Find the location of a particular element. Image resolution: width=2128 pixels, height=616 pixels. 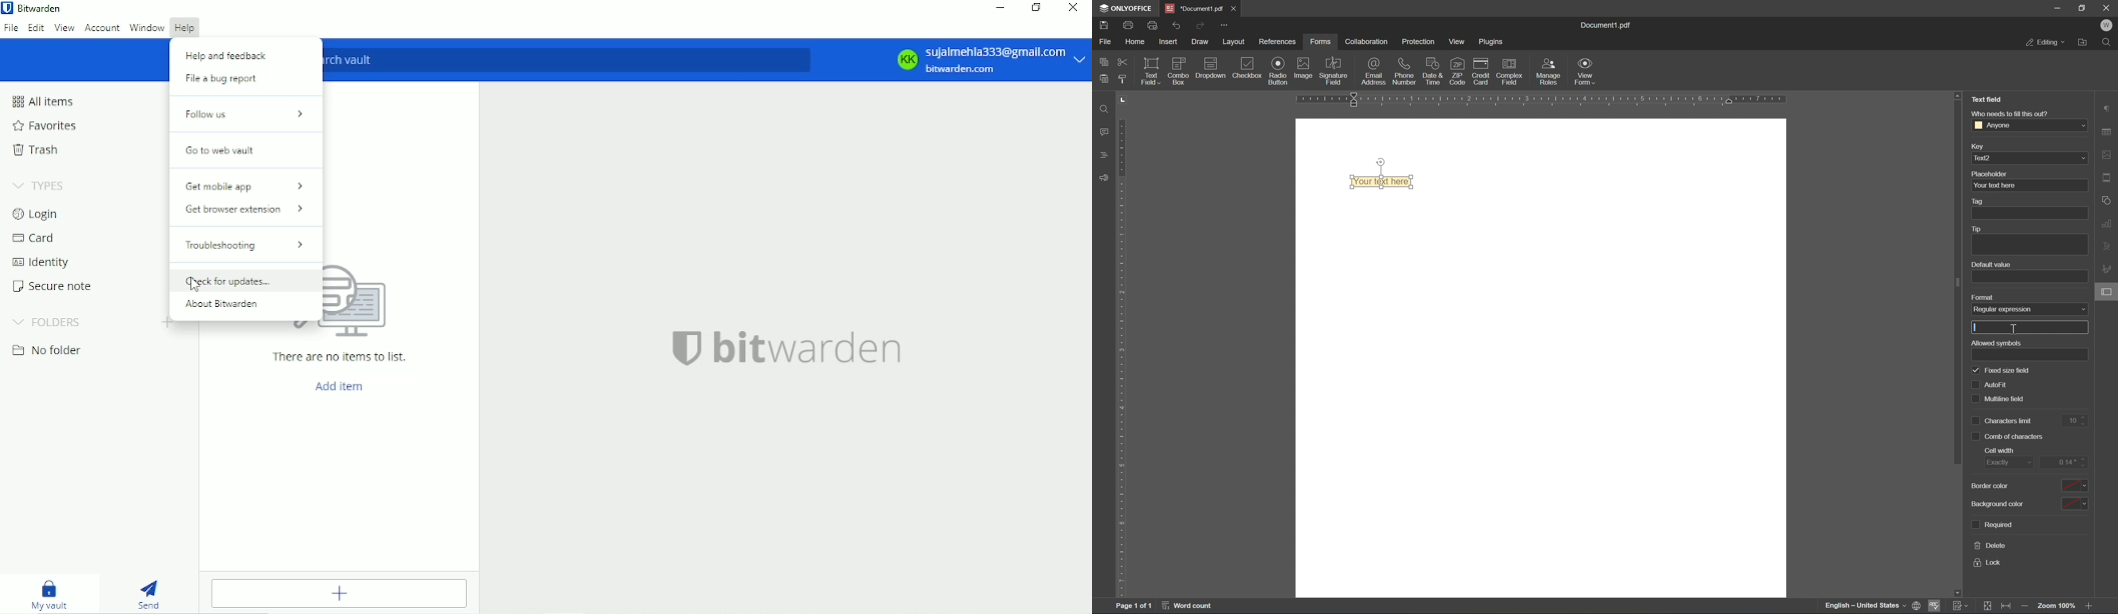

zip code is located at coordinates (1457, 71).